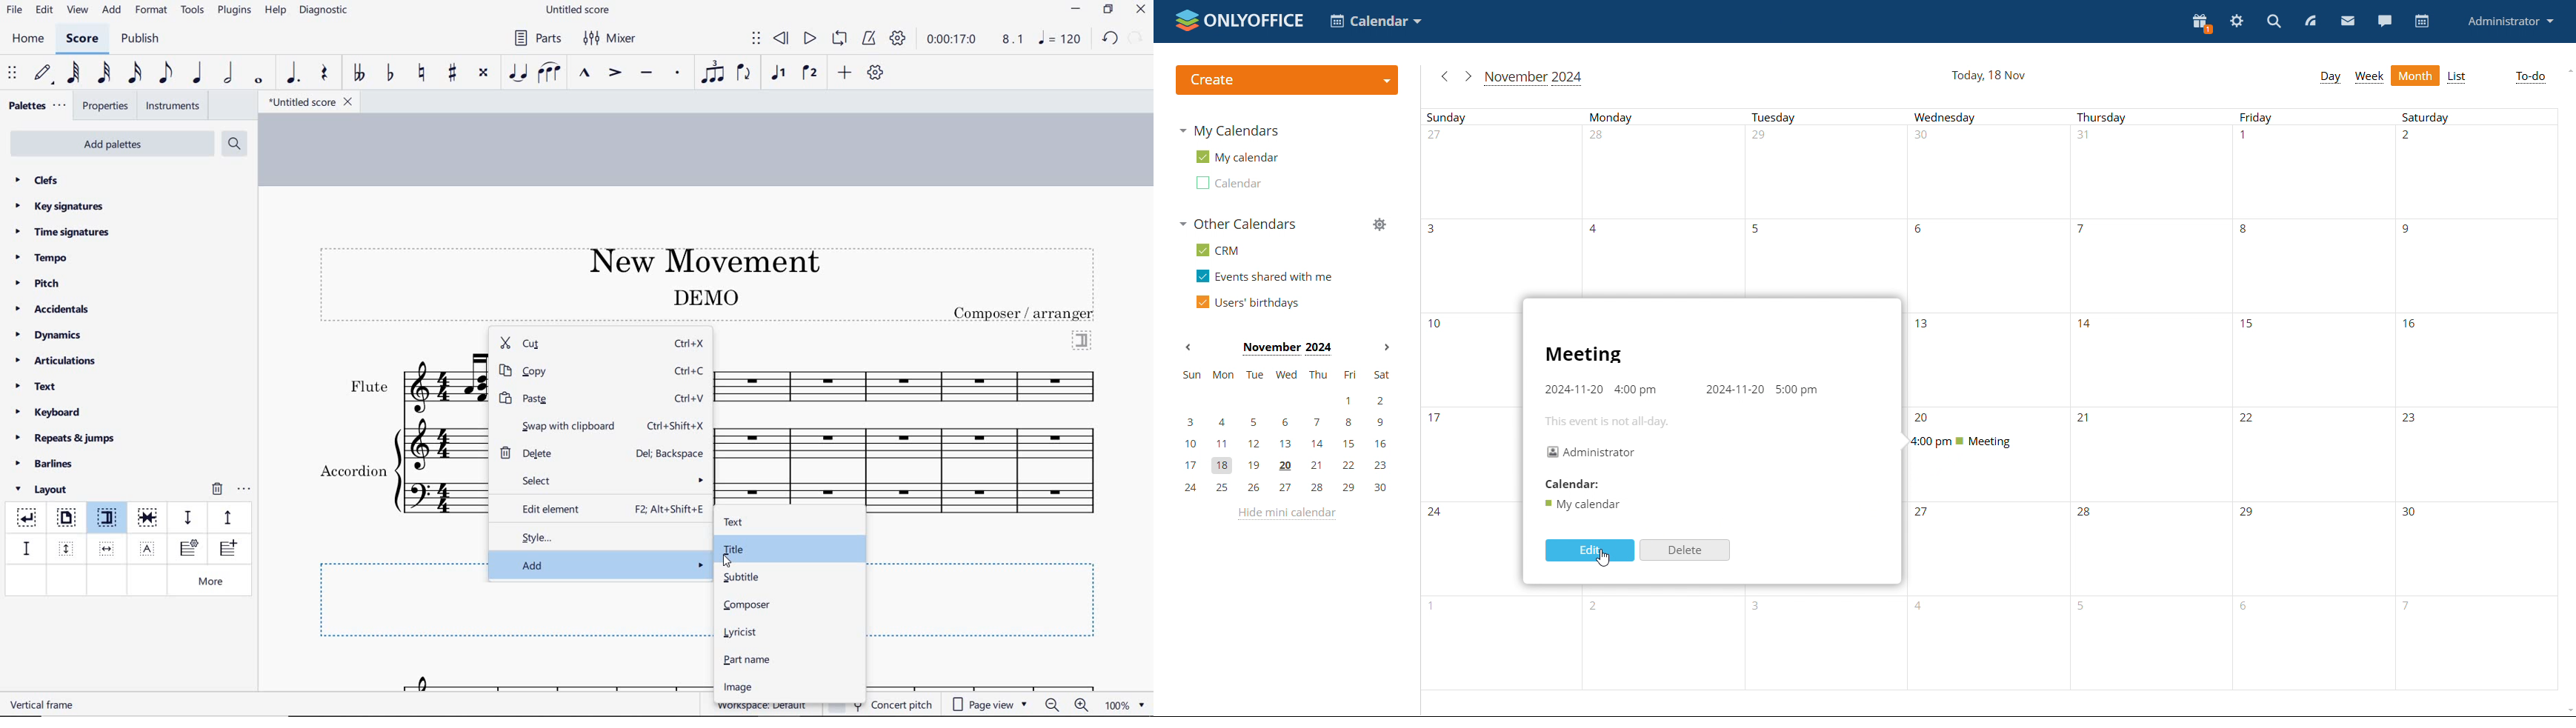 This screenshot has height=728, width=2576. Describe the element at coordinates (780, 73) in the screenshot. I see `voice1` at that location.